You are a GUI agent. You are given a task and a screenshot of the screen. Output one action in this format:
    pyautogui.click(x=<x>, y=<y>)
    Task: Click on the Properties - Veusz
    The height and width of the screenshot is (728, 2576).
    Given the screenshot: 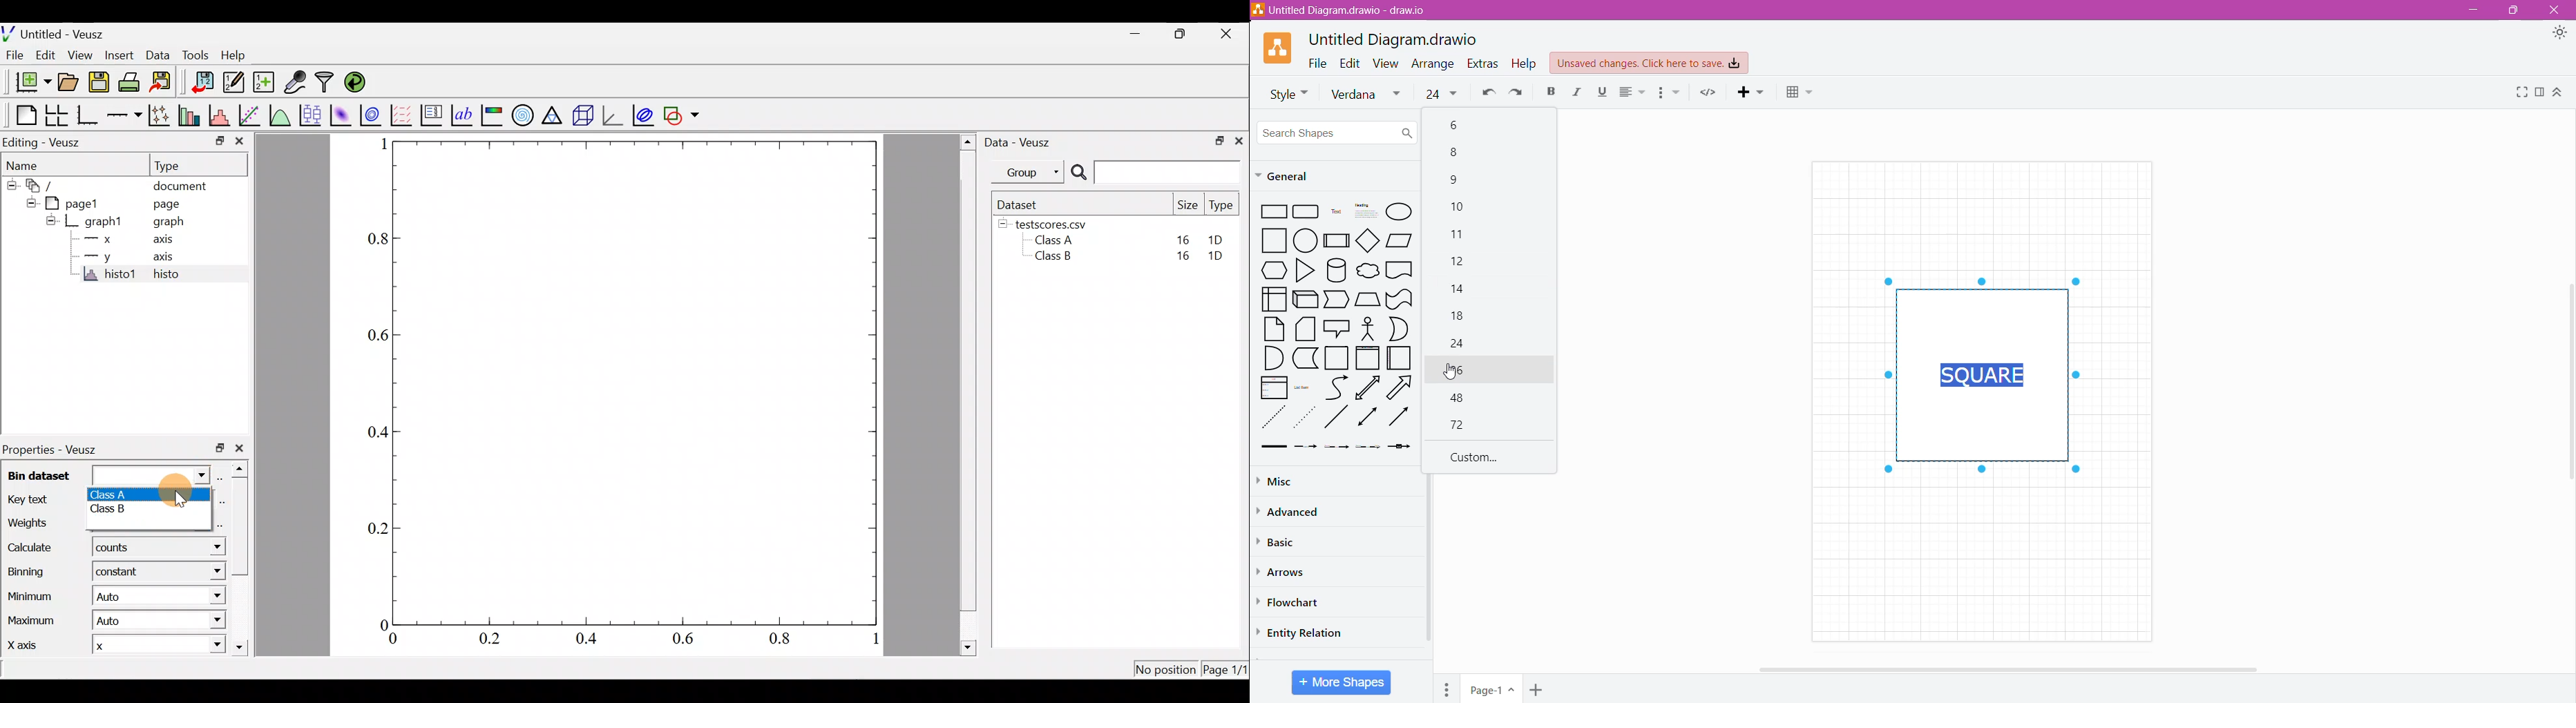 What is the action you would take?
    pyautogui.click(x=55, y=450)
    